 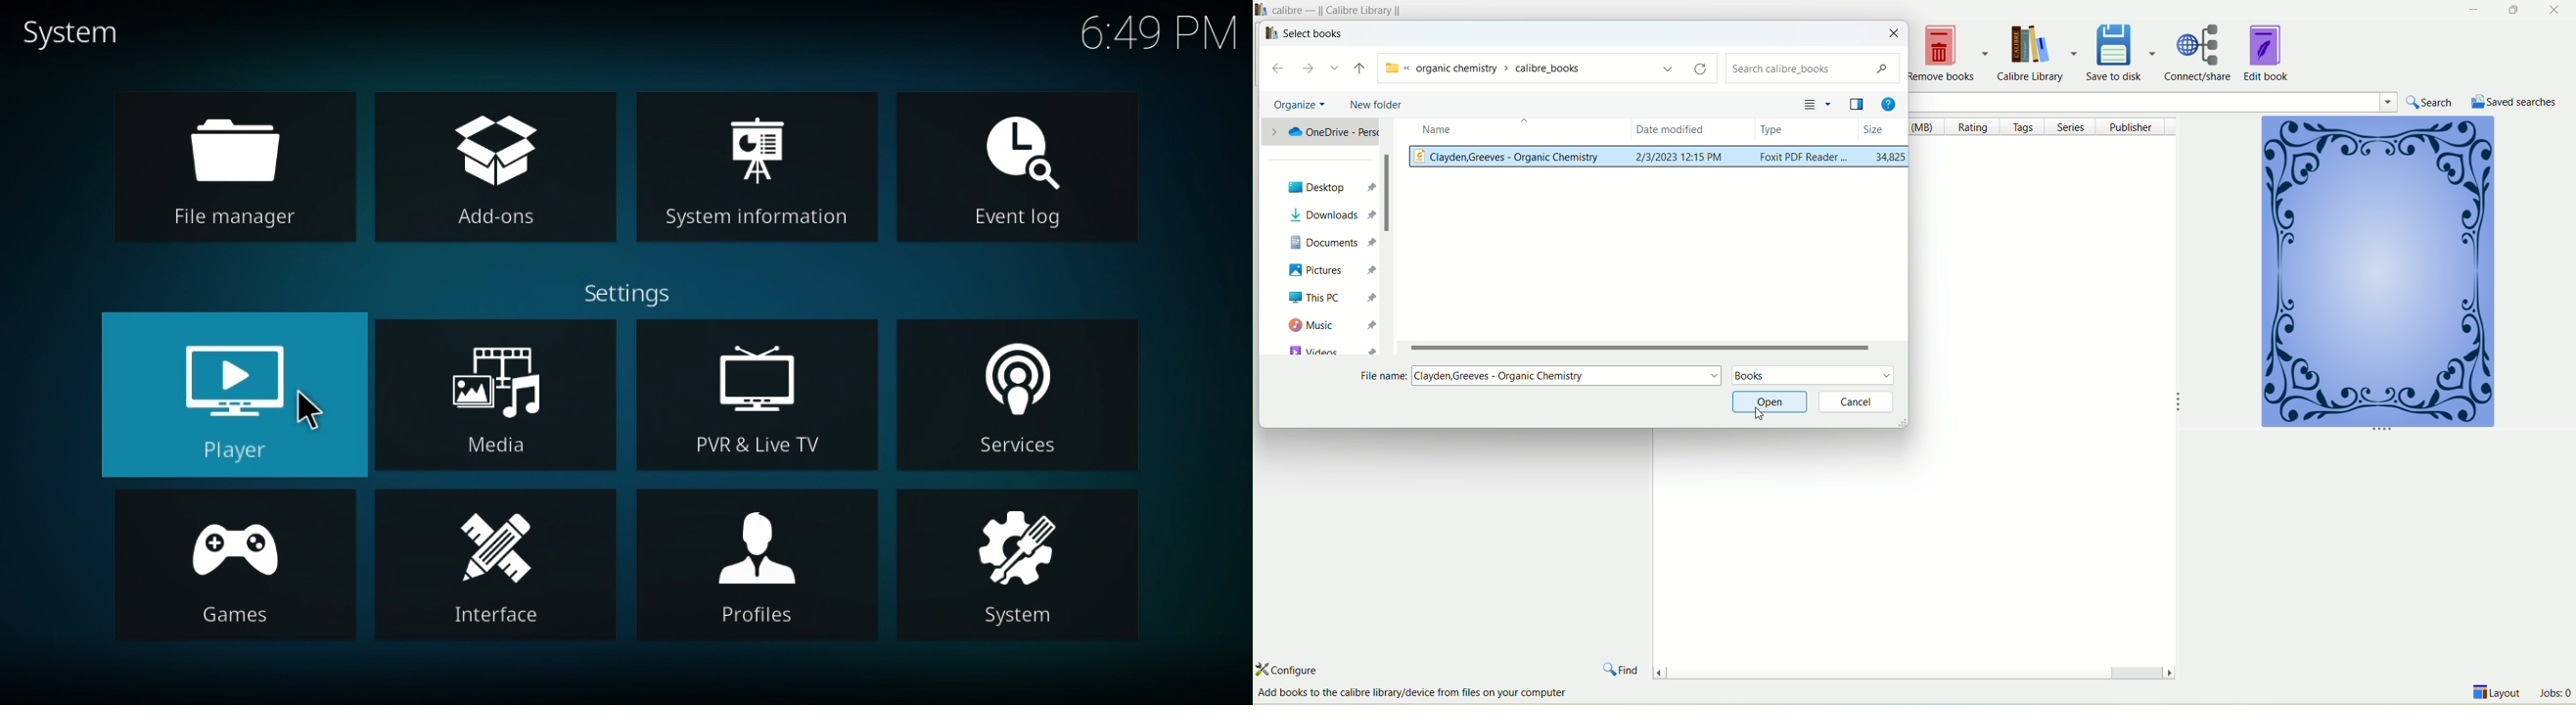 I want to click on downloads, so click(x=1326, y=215).